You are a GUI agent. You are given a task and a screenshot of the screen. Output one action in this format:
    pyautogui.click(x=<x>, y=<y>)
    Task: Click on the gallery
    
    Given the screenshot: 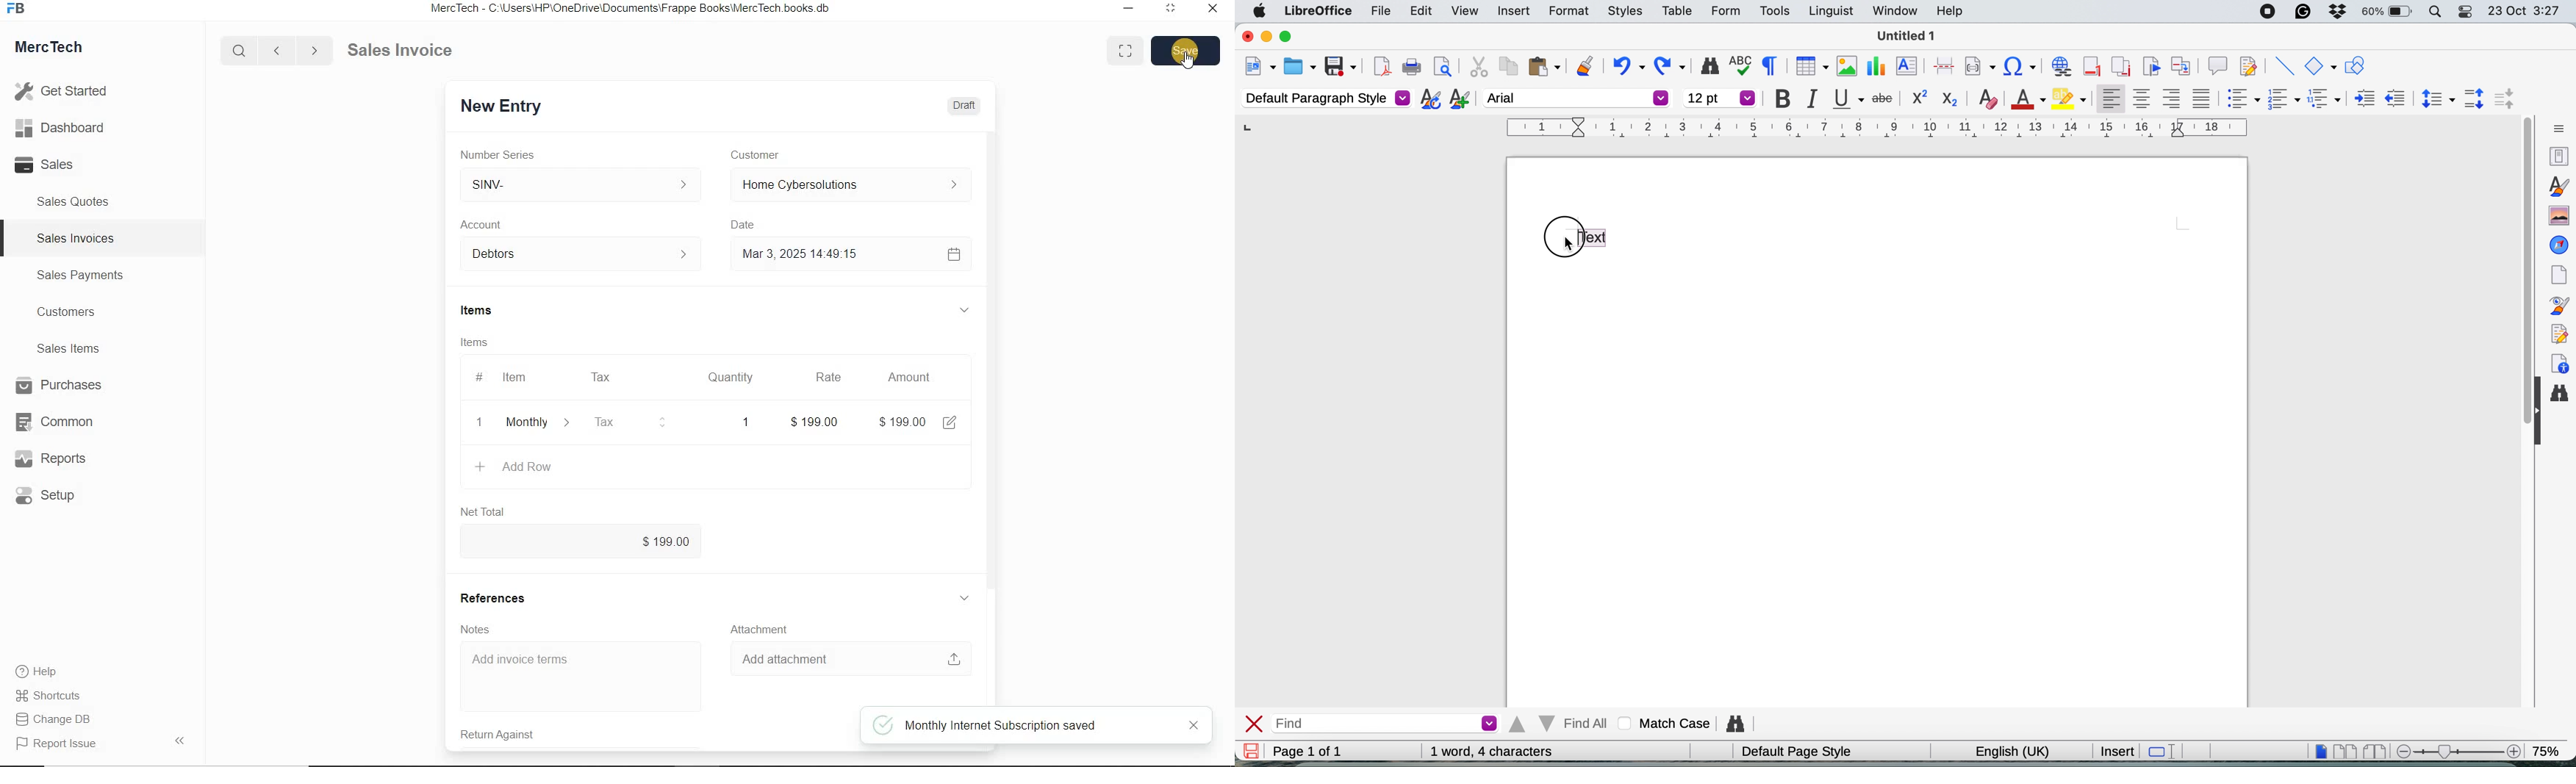 What is the action you would take?
    pyautogui.click(x=2558, y=215)
    